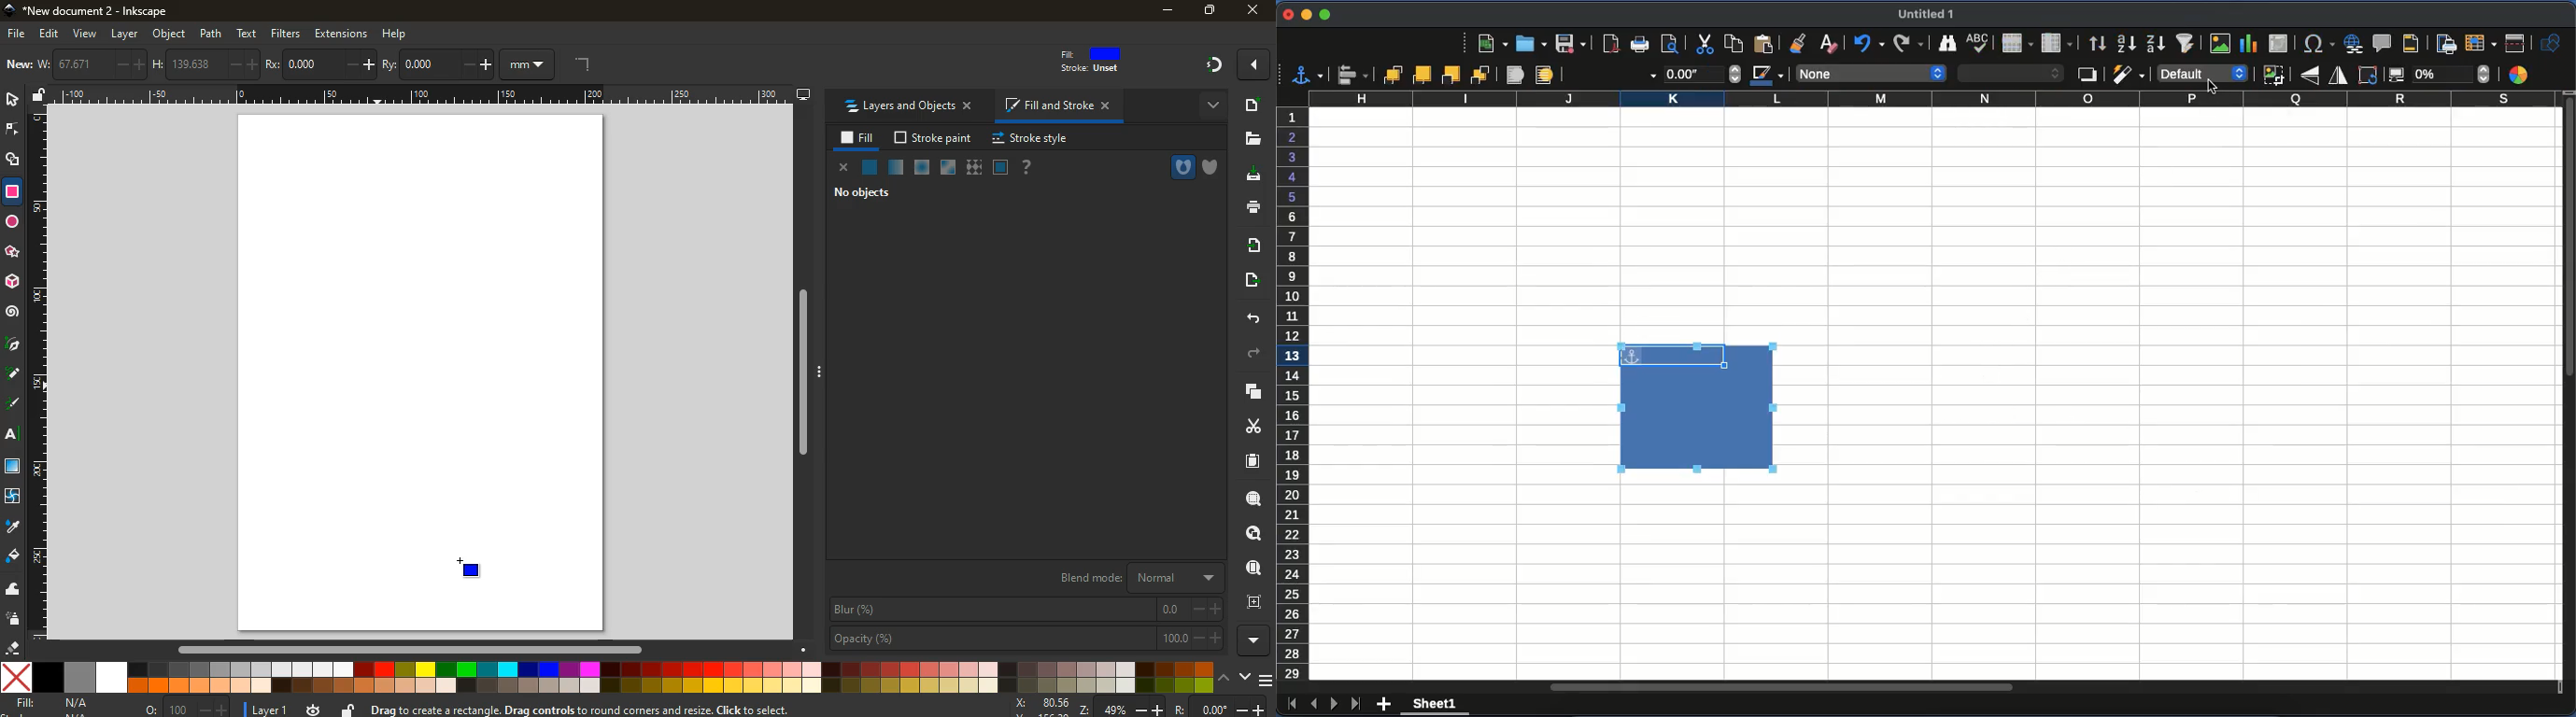 This screenshot has width=2576, height=728. I want to click on hyperlink, so click(2354, 43).